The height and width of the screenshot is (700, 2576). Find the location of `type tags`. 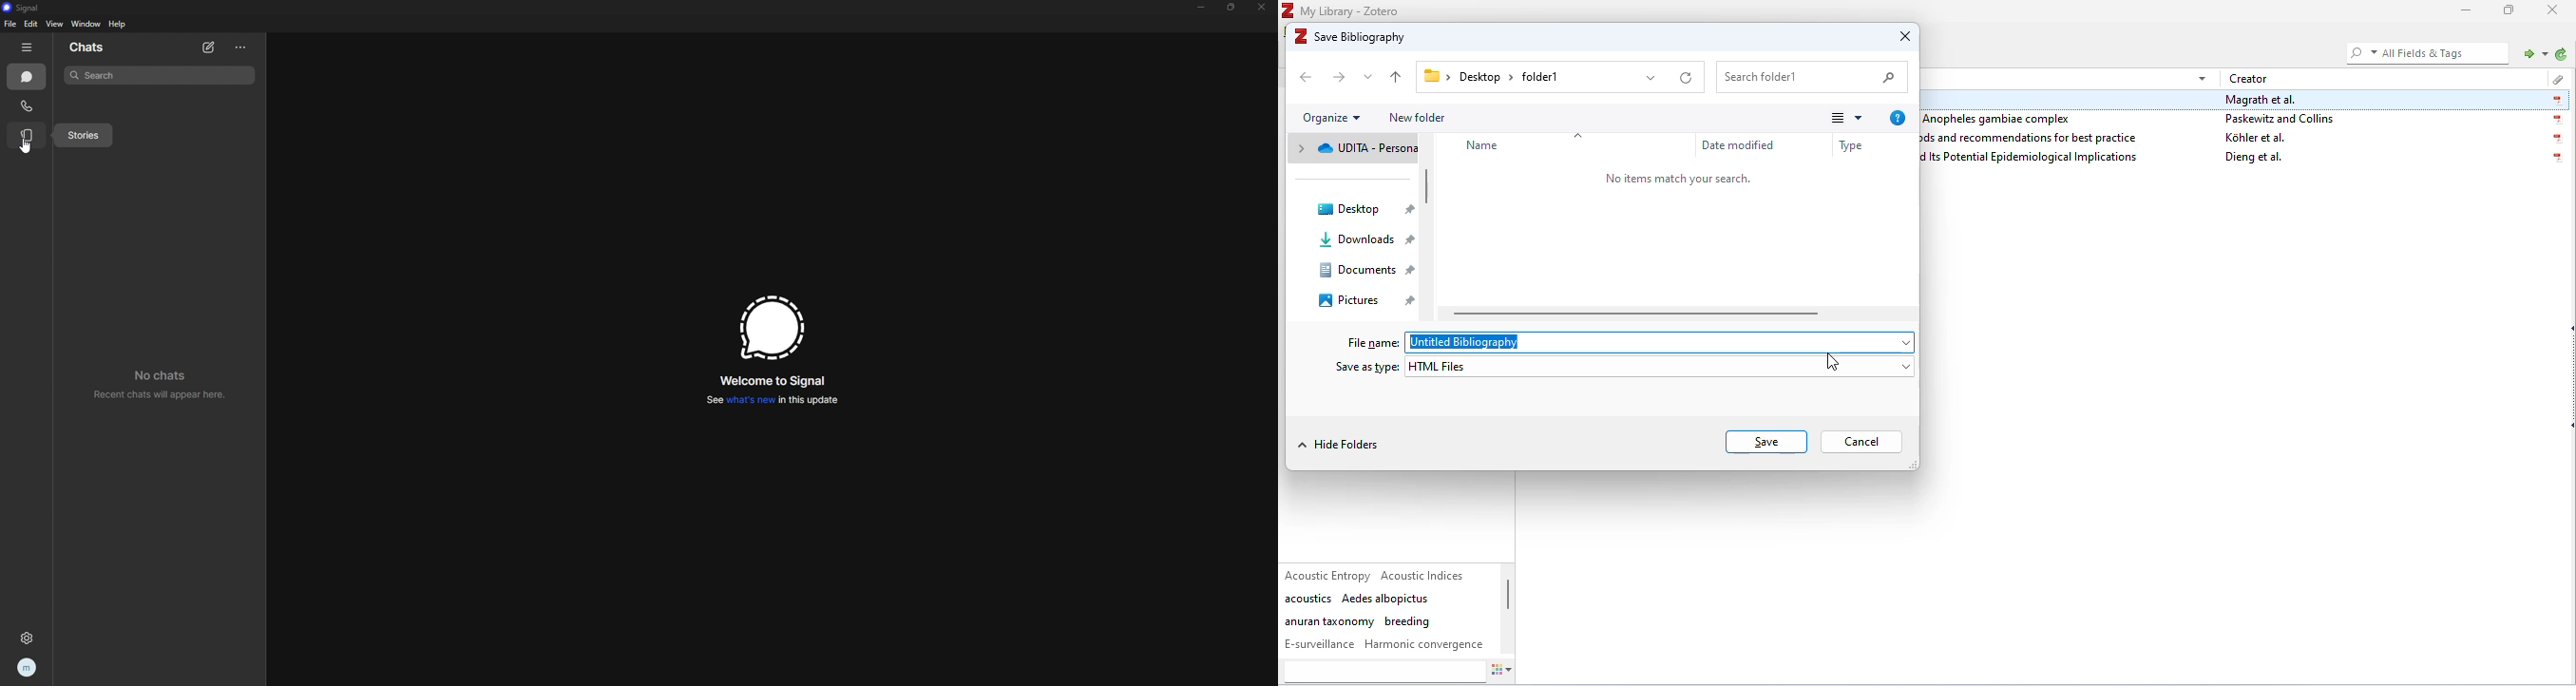

type tags is located at coordinates (1383, 672).